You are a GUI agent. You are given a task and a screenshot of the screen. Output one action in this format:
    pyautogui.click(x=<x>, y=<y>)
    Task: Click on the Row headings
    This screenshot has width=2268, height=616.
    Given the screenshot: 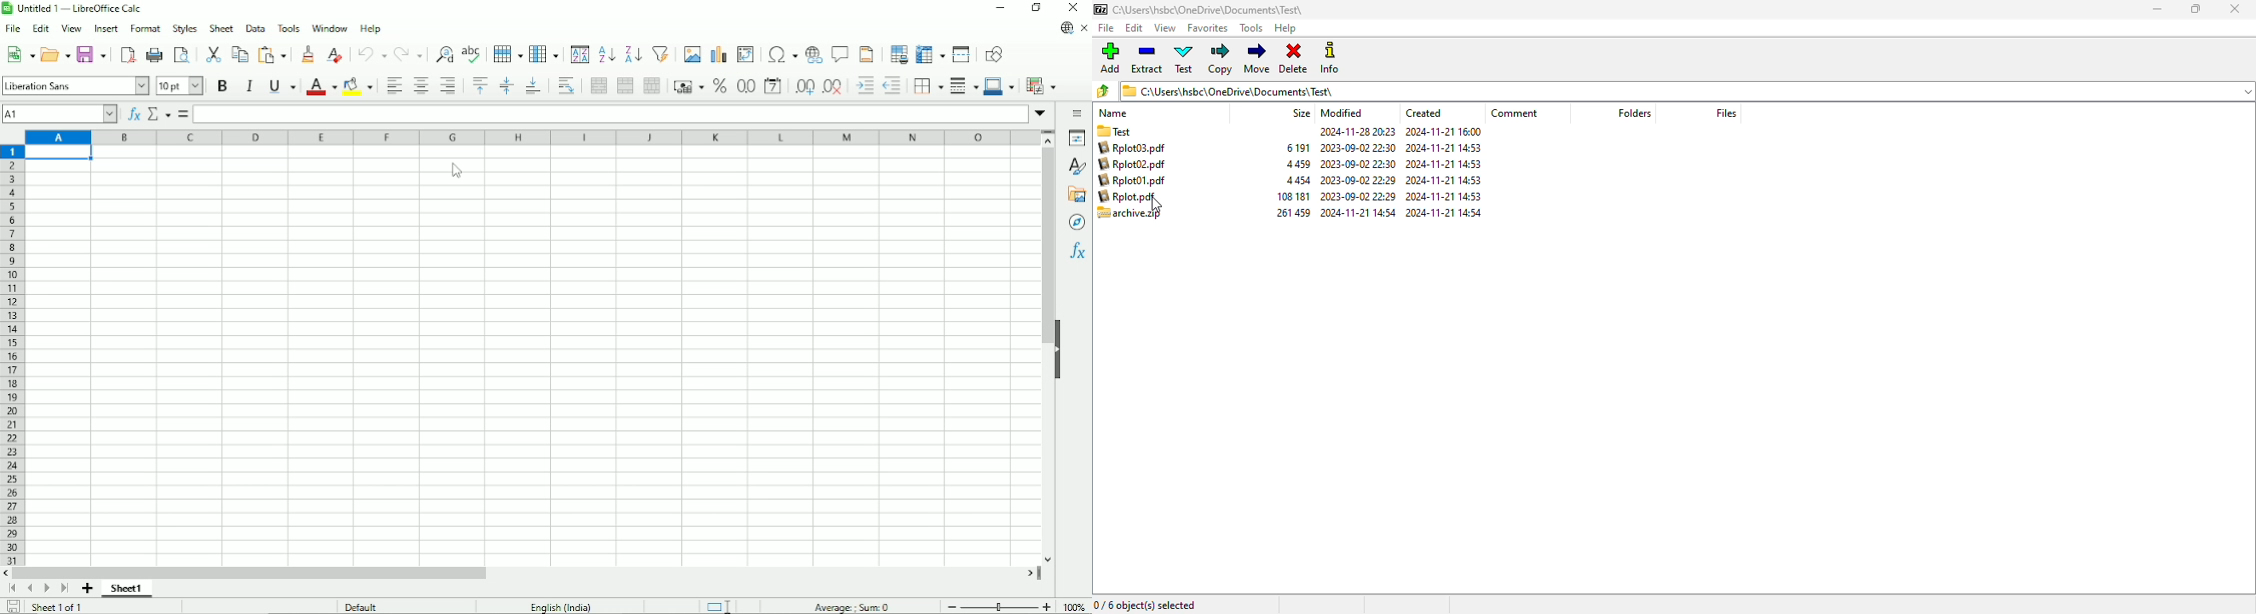 What is the action you would take?
    pyautogui.click(x=14, y=356)
    